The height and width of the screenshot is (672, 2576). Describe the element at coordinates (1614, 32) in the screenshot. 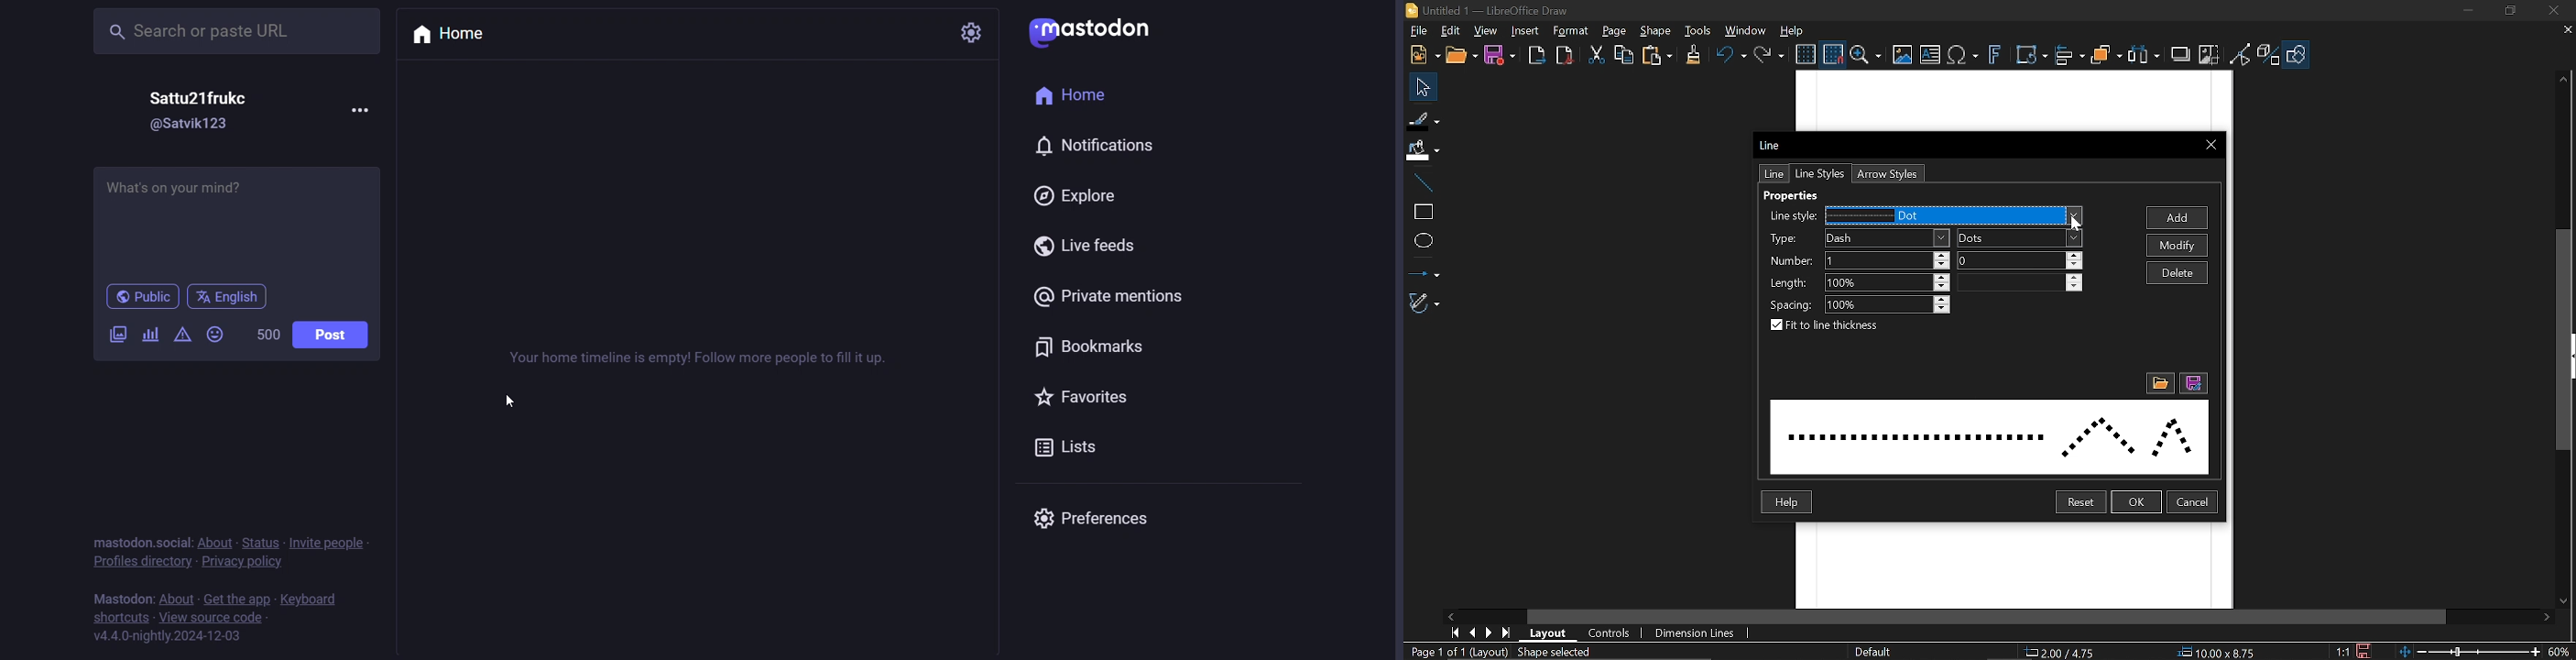

I see `Page` at that location.